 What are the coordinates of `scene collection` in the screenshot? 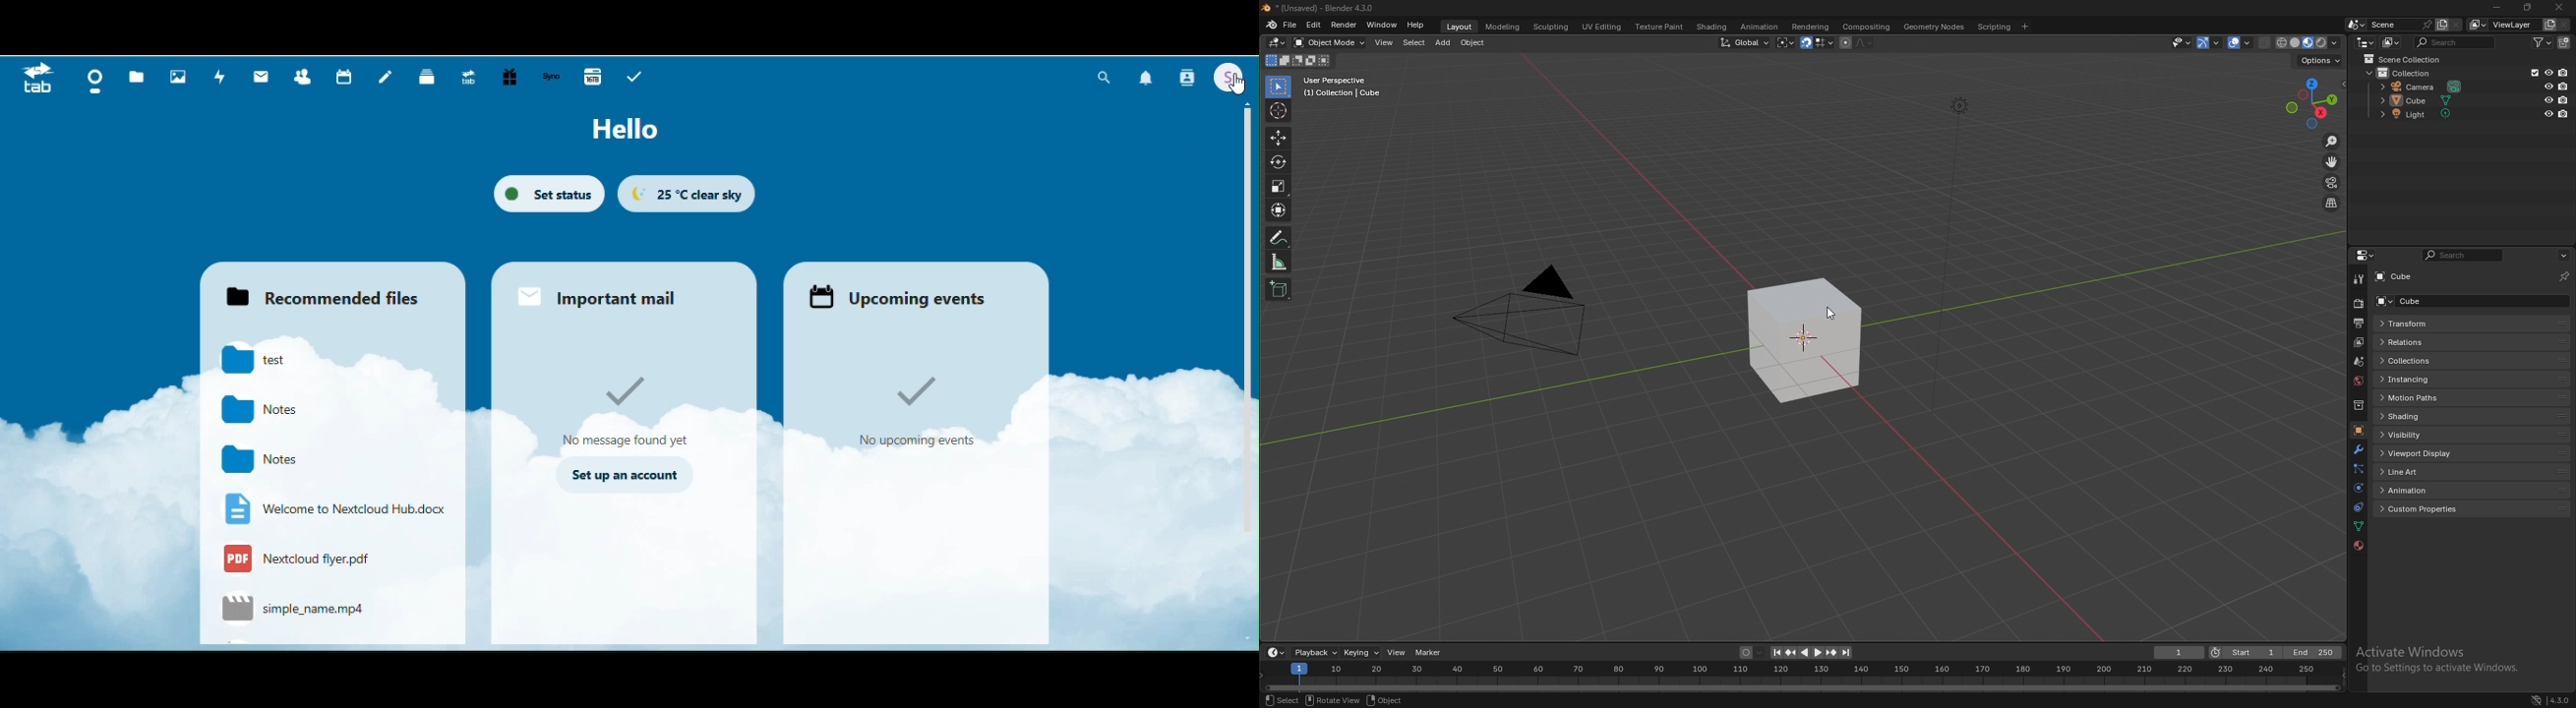 It's located at (2406, 60).